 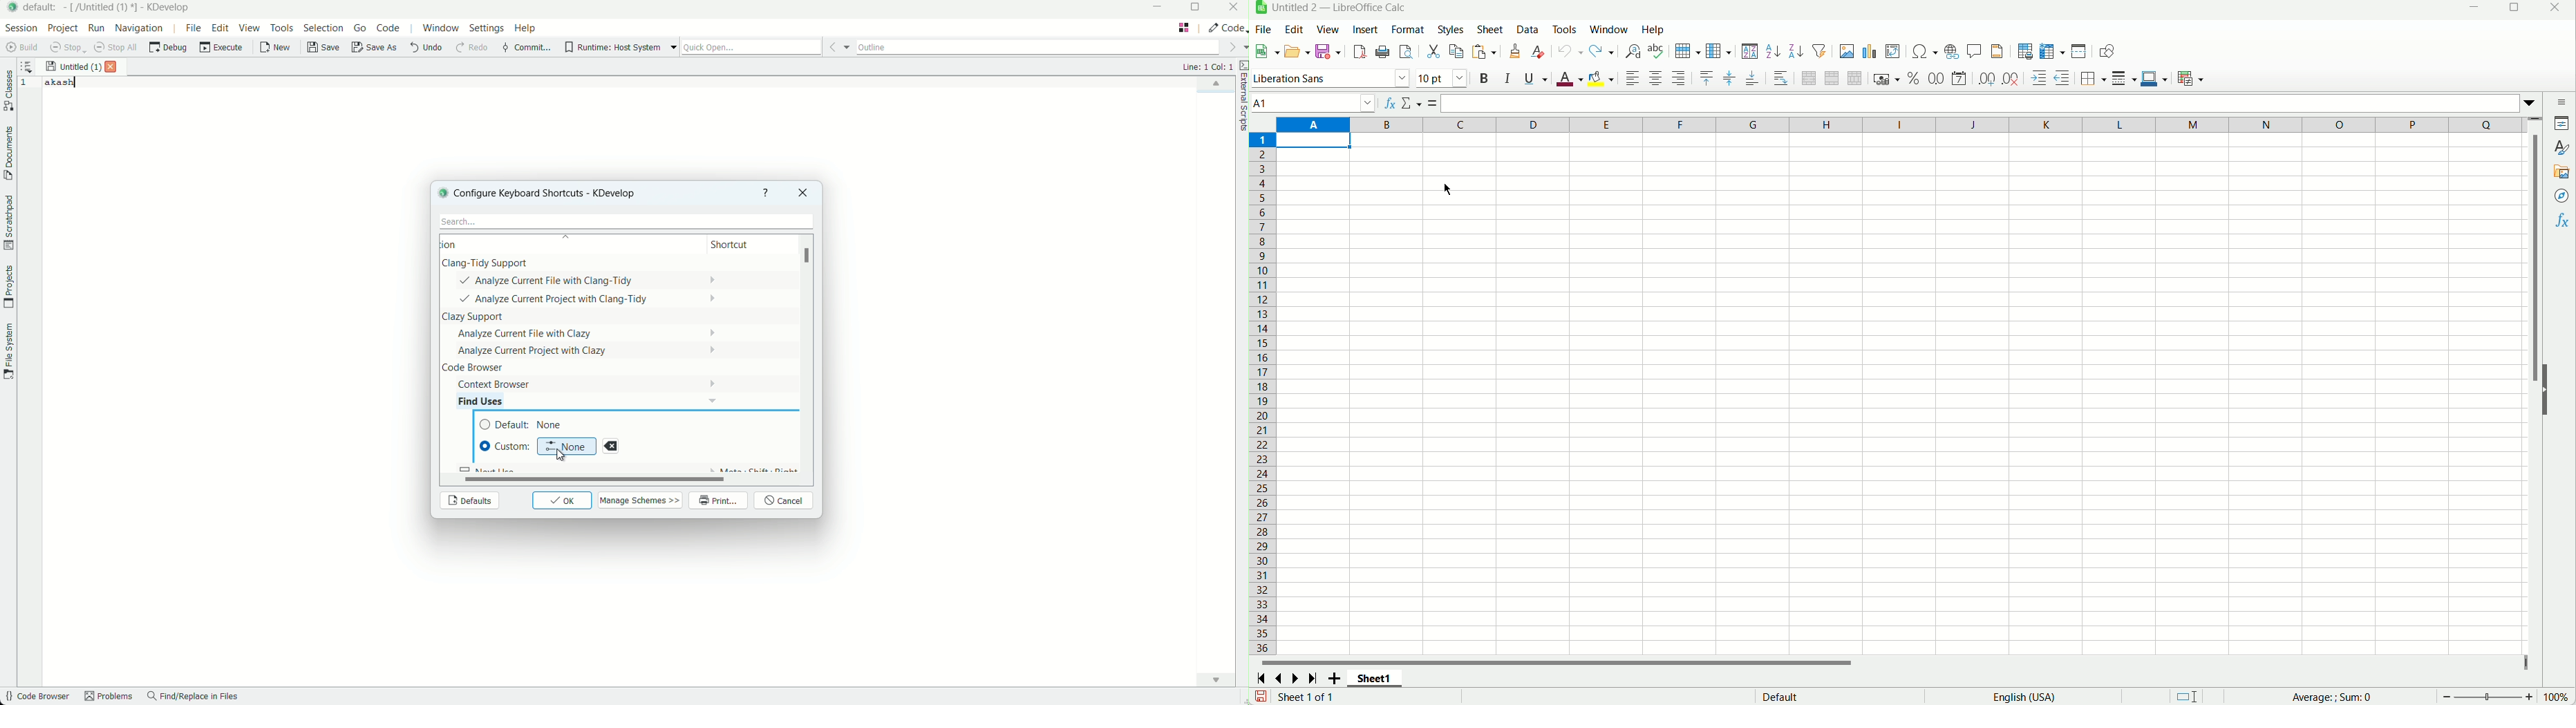 What do you see at coordinates (559, 455) in the screenshot?
I see `cursor` at bounding box center [559, 455].